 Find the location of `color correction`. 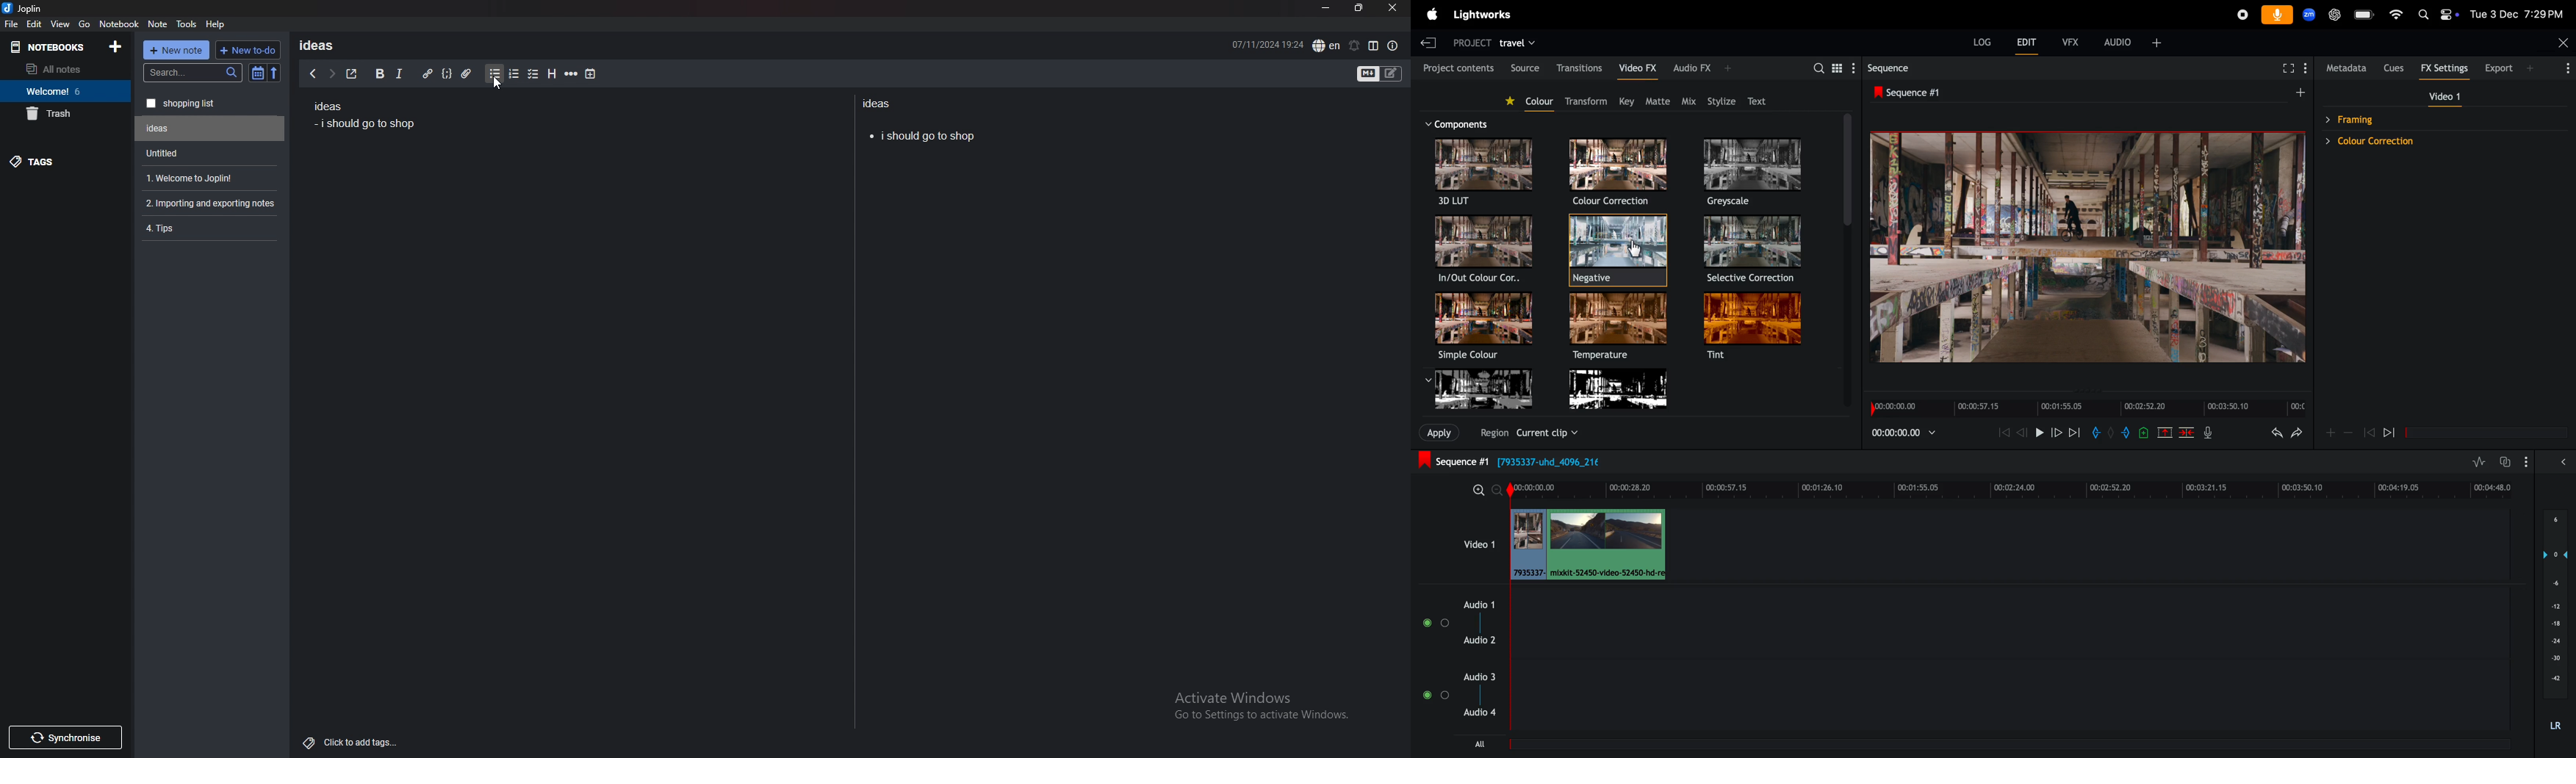

color correction is located at coordinates (2416, 144).